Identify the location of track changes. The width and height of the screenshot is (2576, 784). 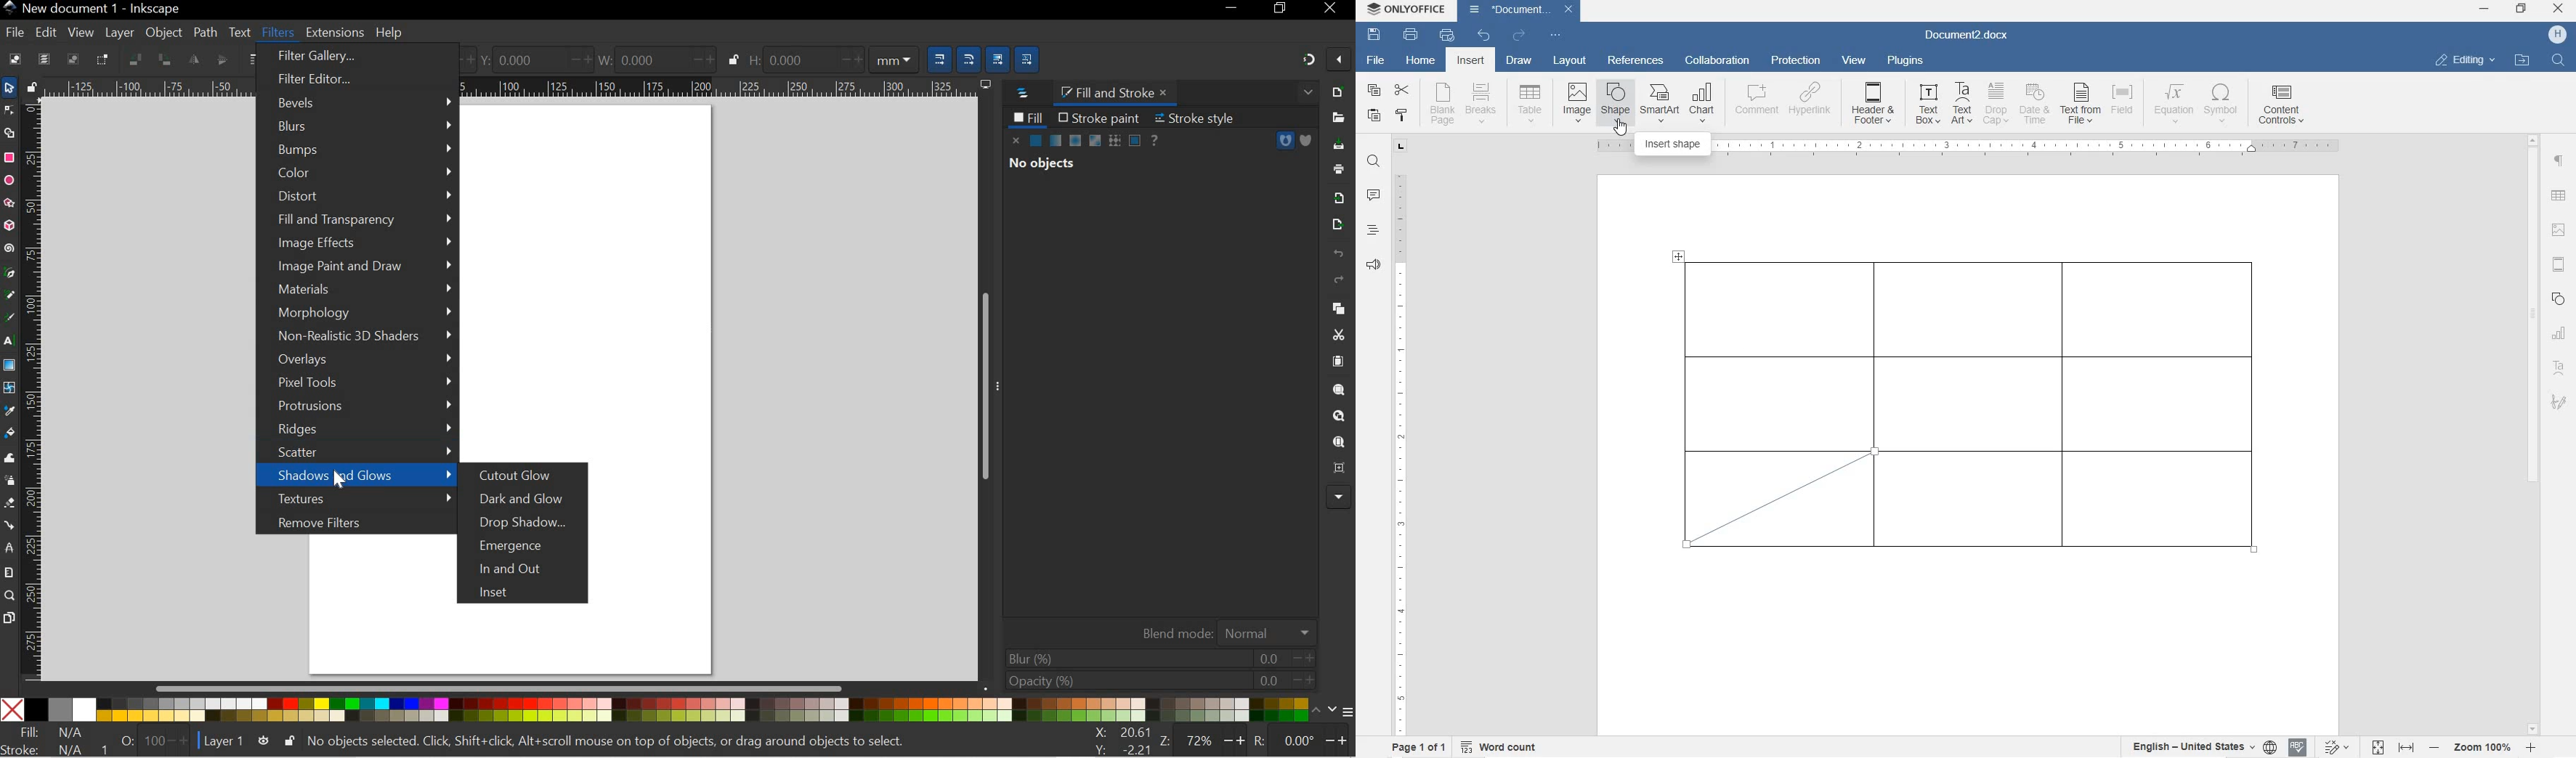
(2340, 747).